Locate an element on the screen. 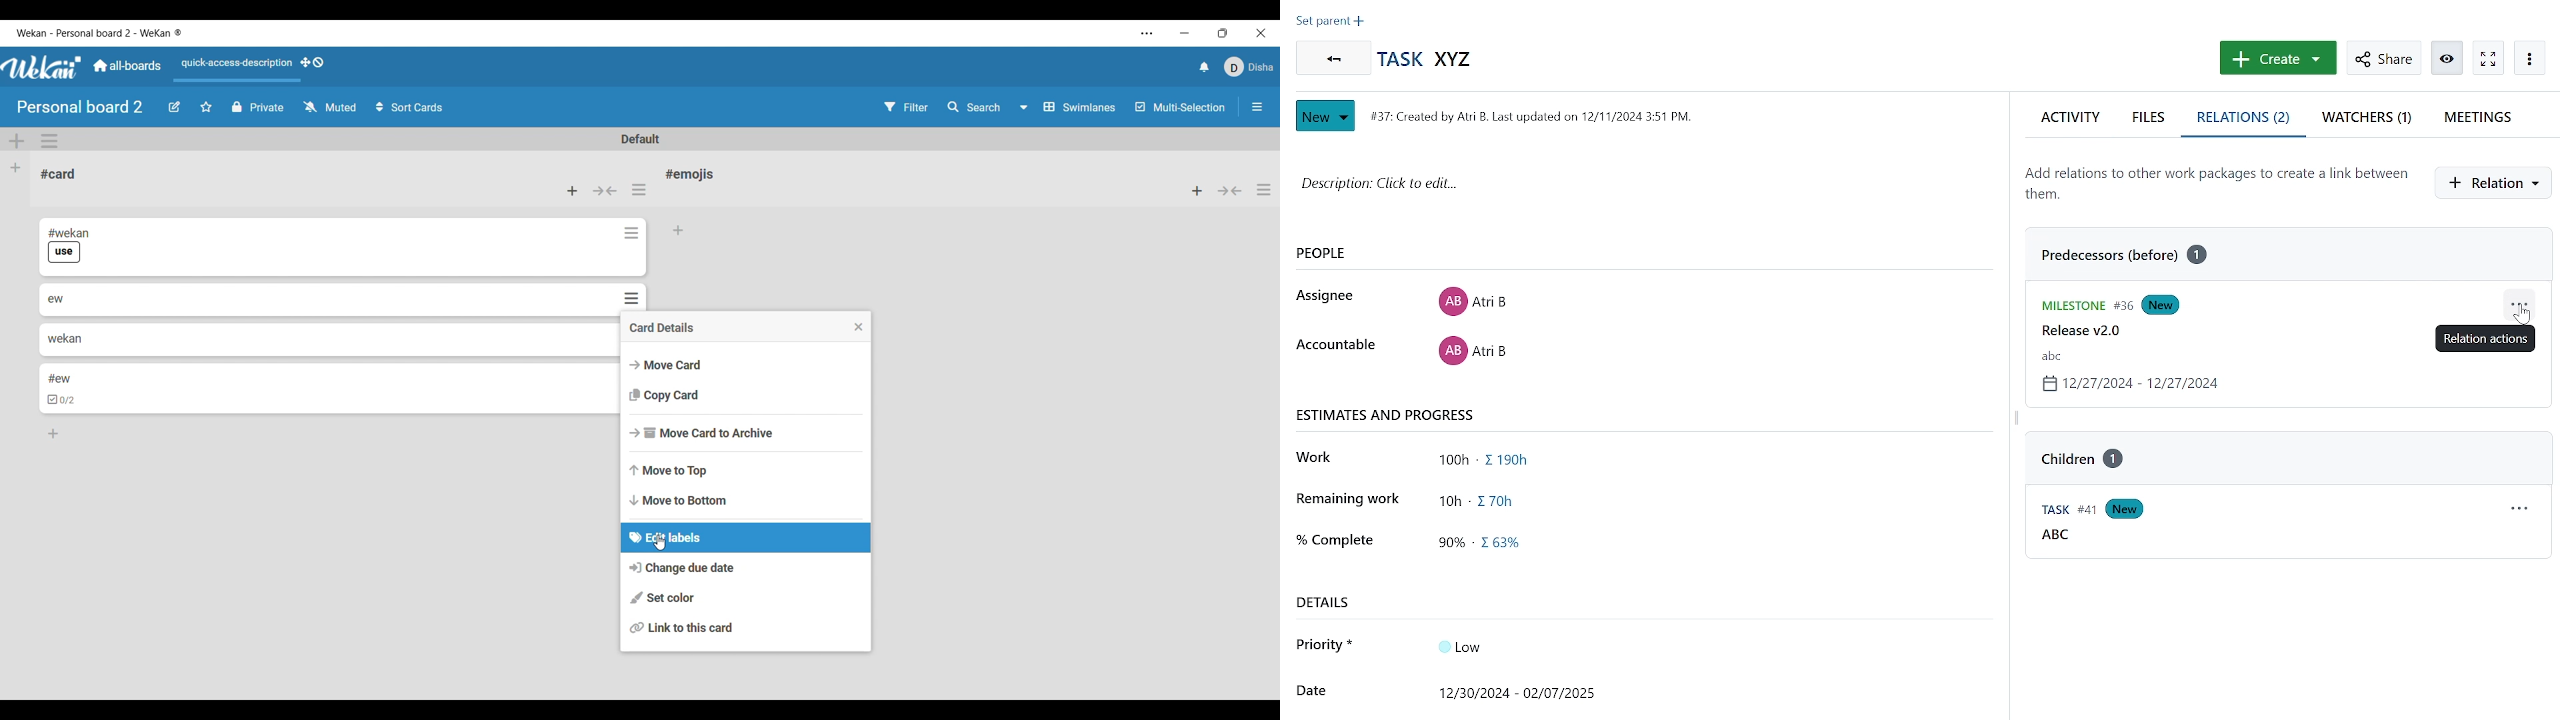 The image size is (2576, 728). relations is located at coordinates (2245, 120).